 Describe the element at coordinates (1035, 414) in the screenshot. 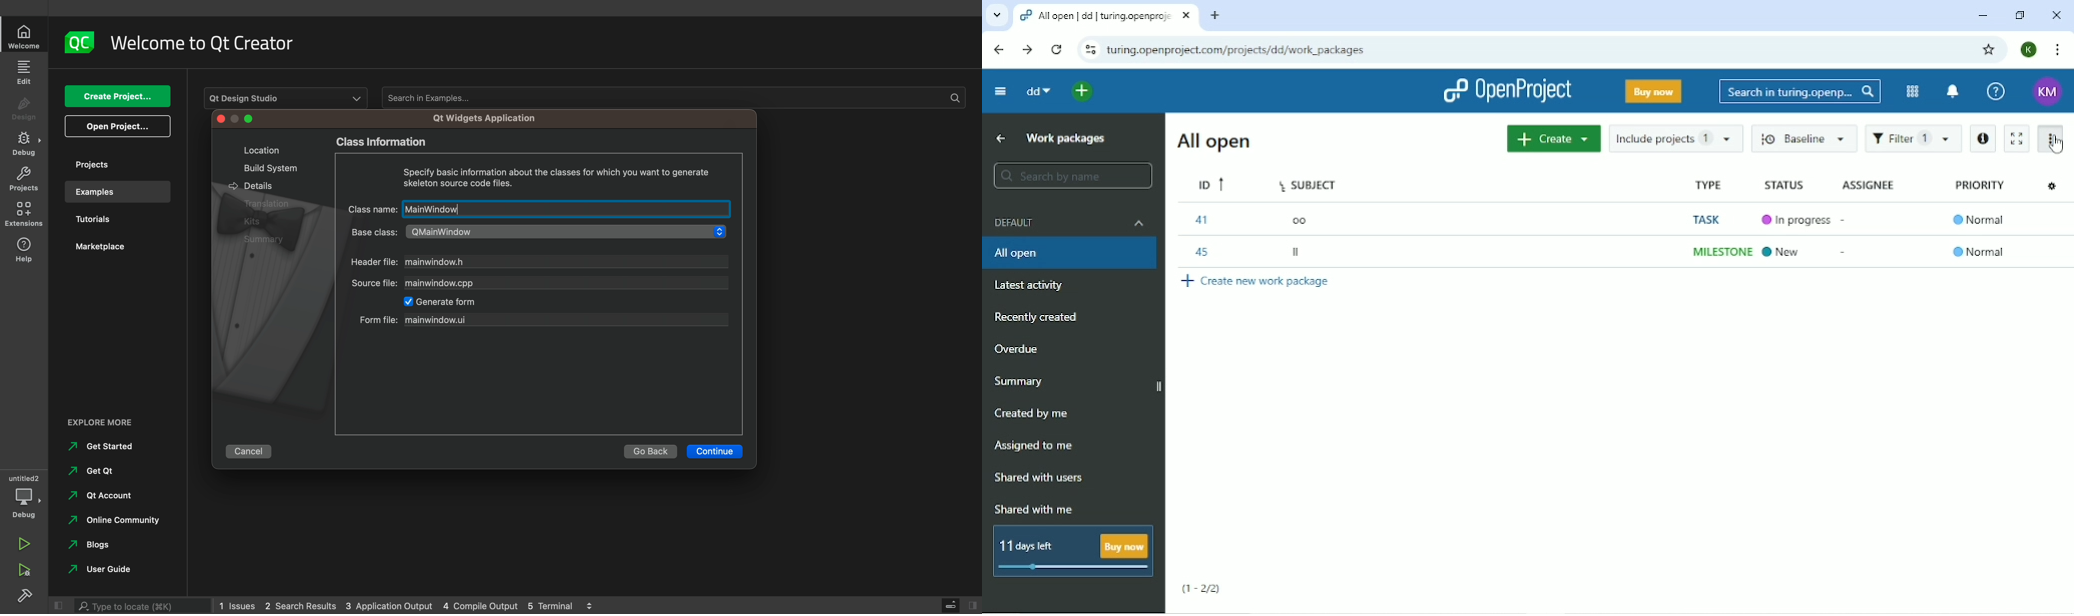

I see `Created by me` at that location.